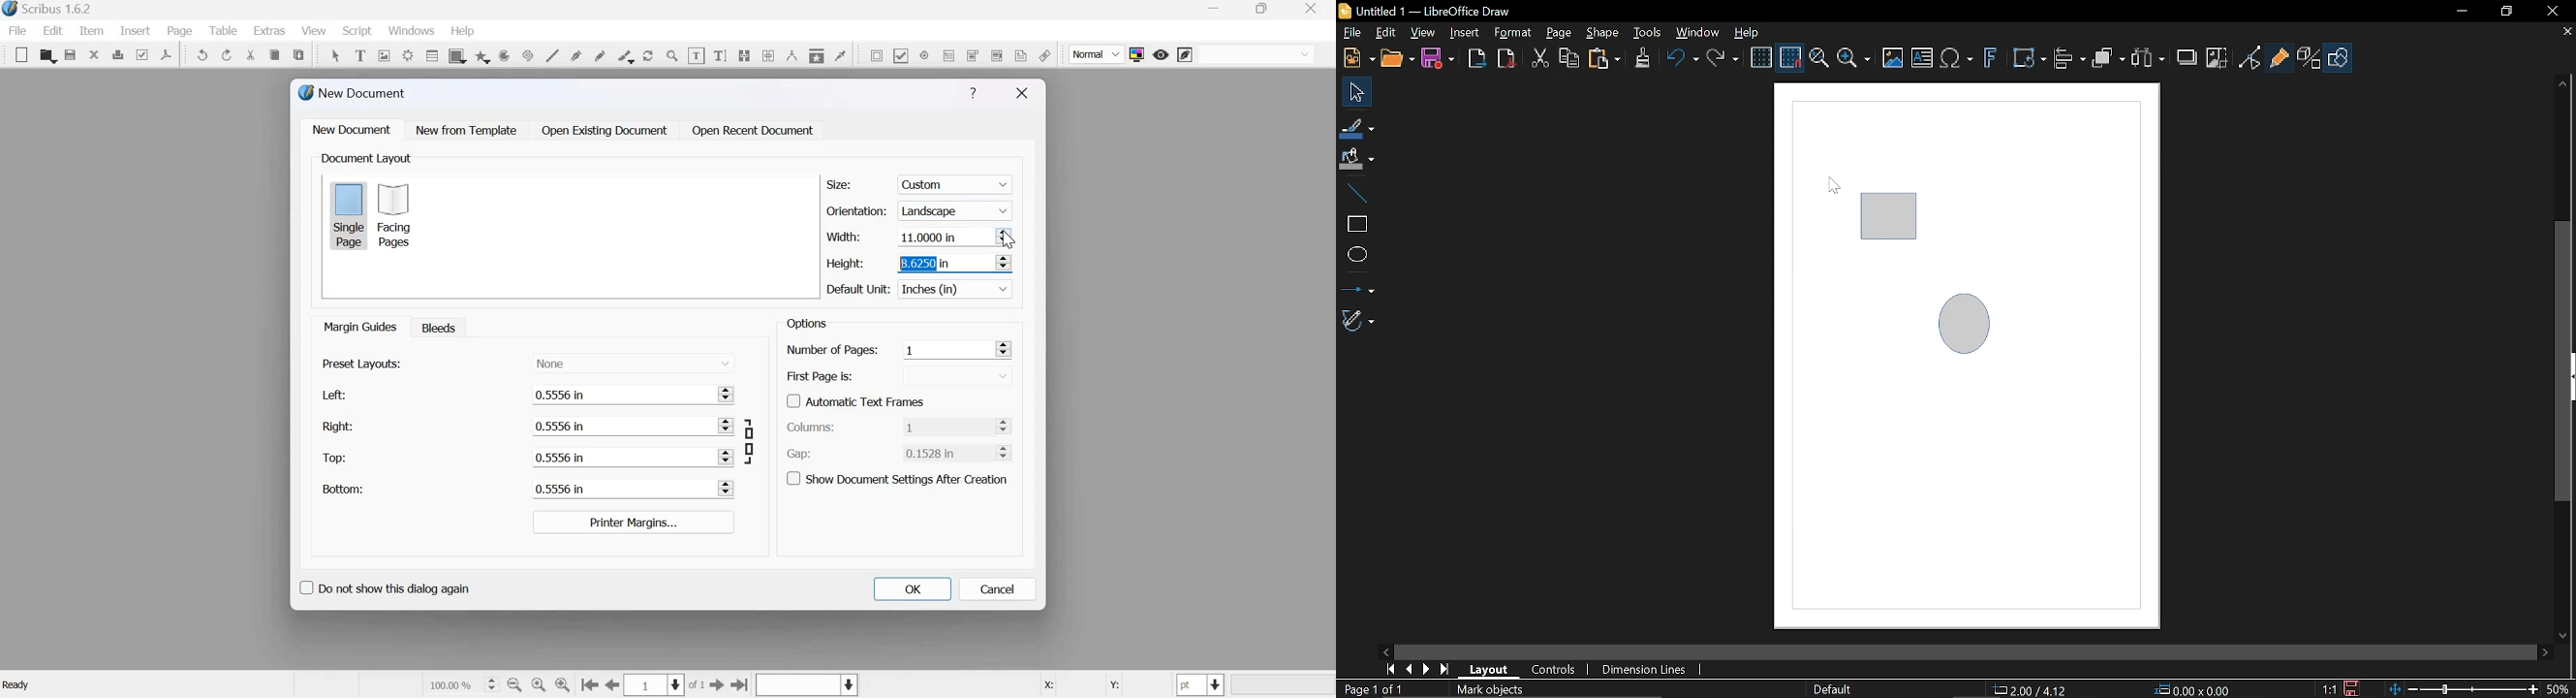  I want to click on 0.1528 in, so click(946, 452).